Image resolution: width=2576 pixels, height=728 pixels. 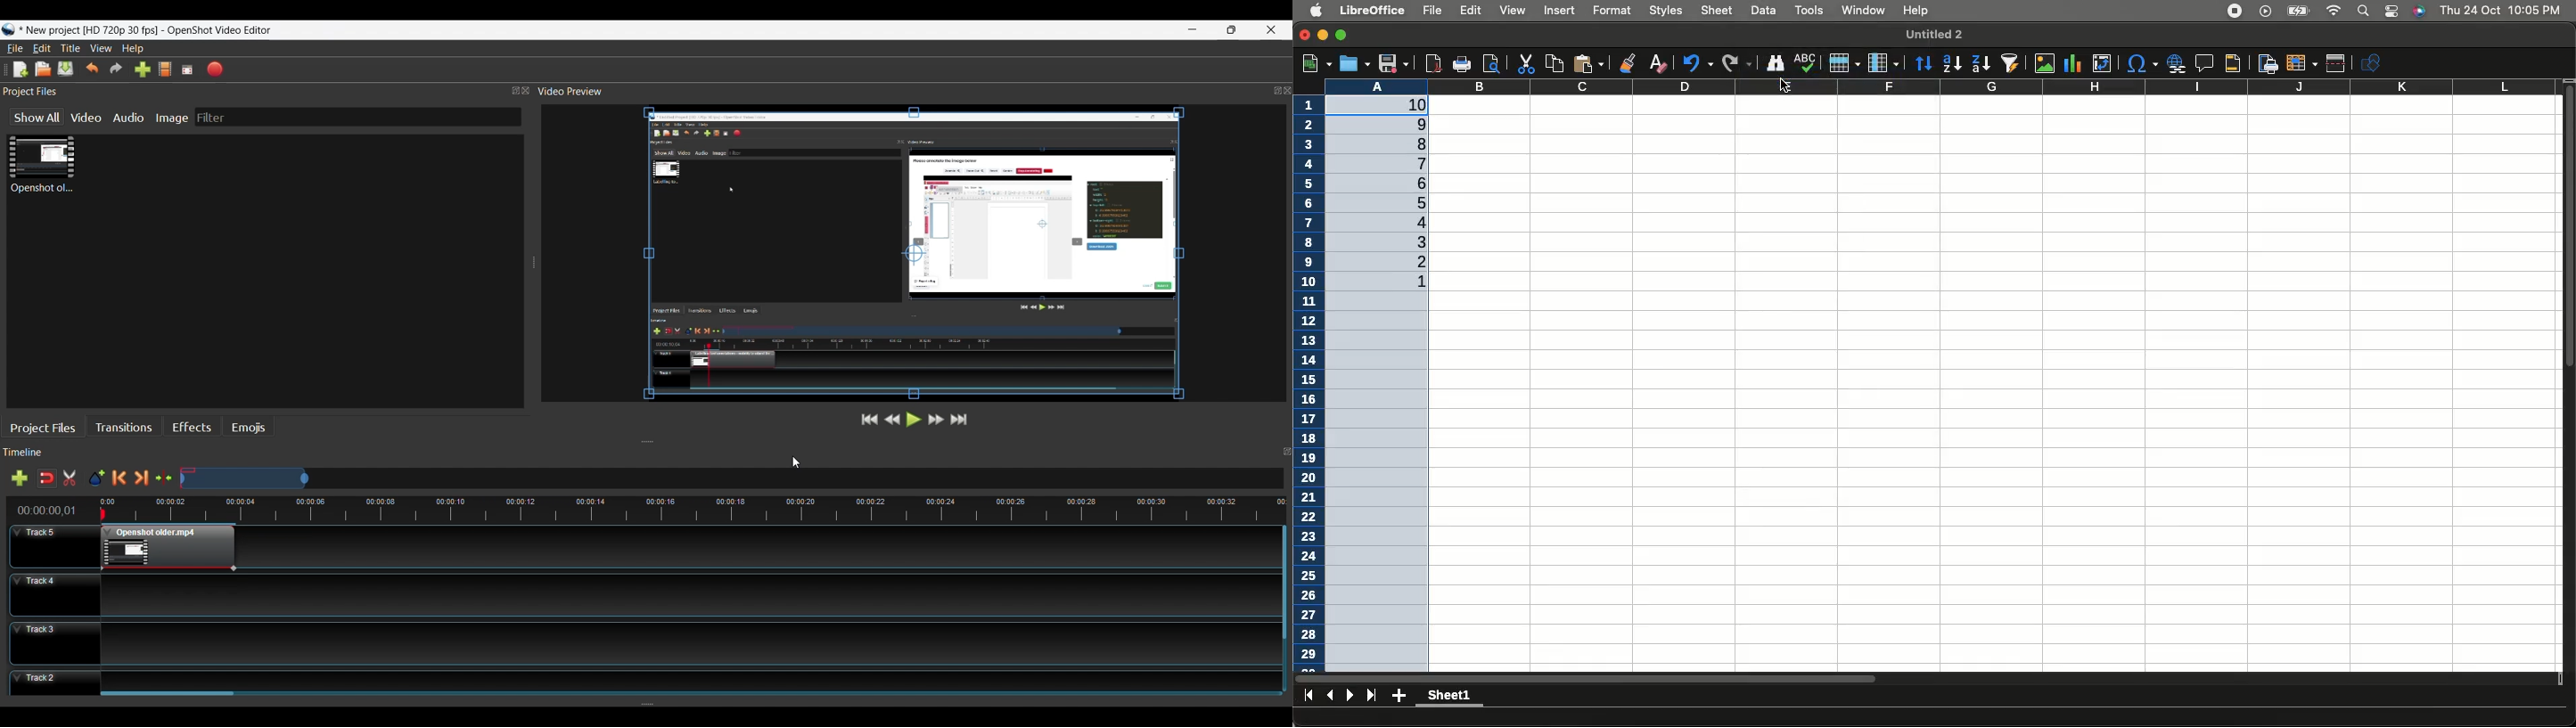 What do you see at coordinates (249, 429) in the screenshot?
I see `Emojis` at bounding box center [249, 429].